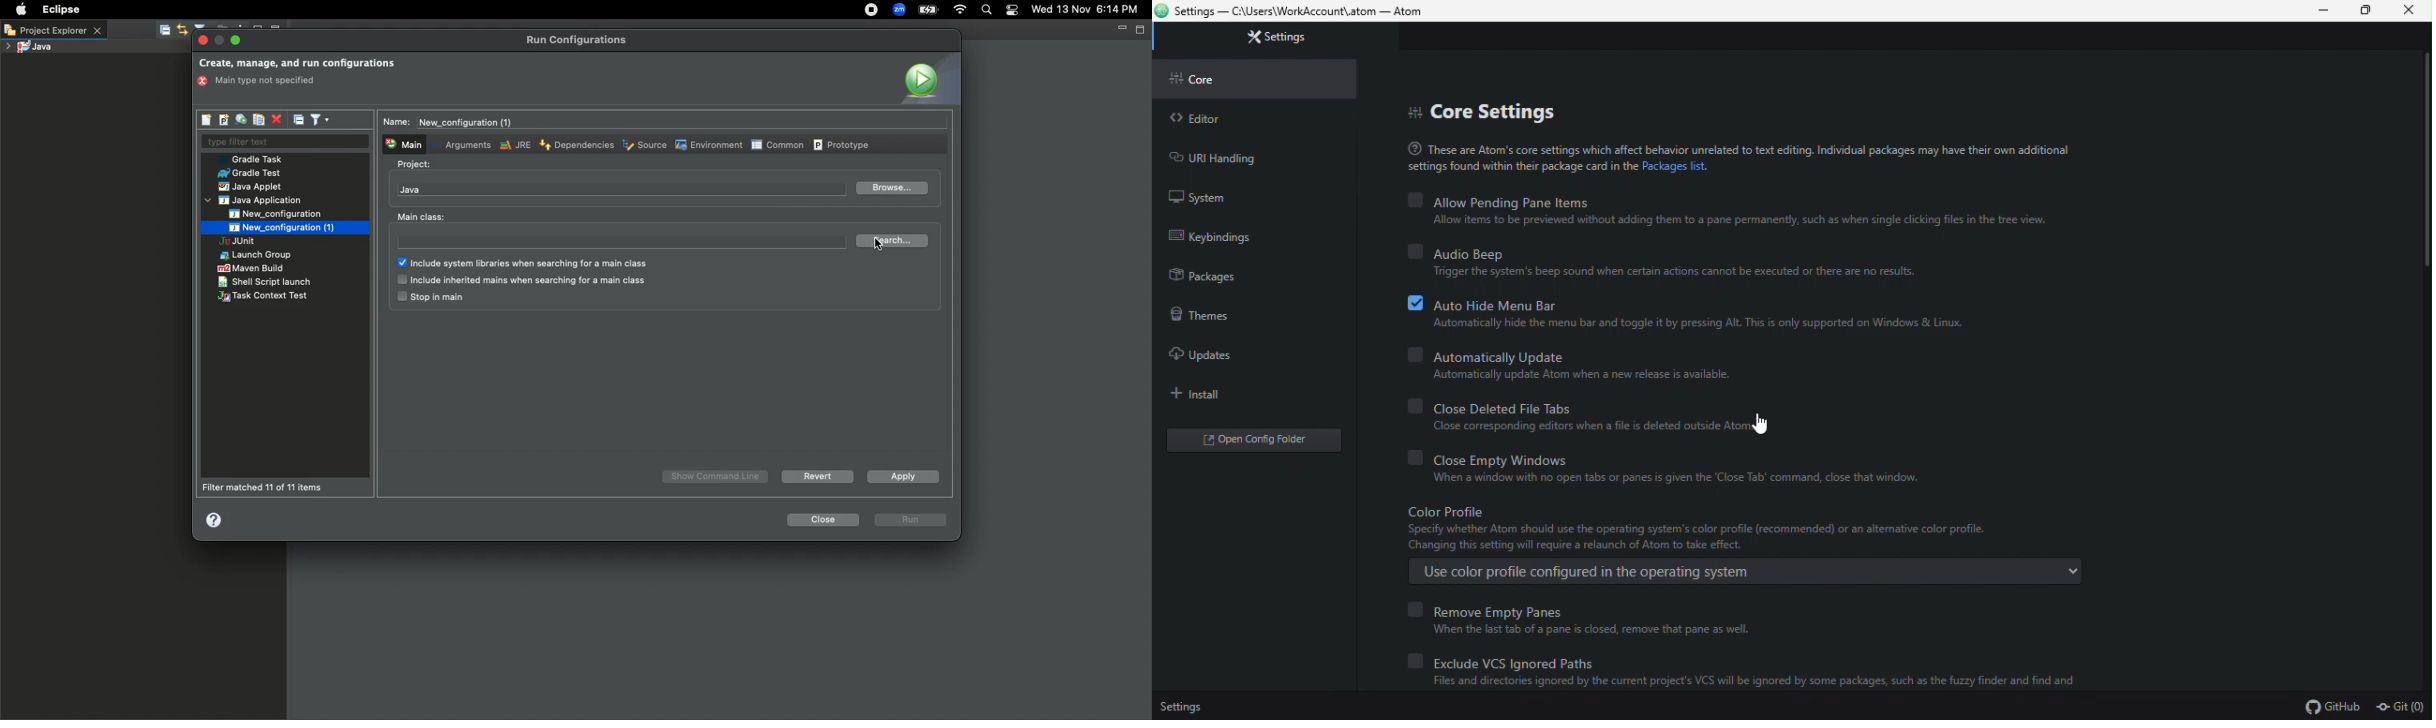  I want to click on Install, so click(1231, 393).